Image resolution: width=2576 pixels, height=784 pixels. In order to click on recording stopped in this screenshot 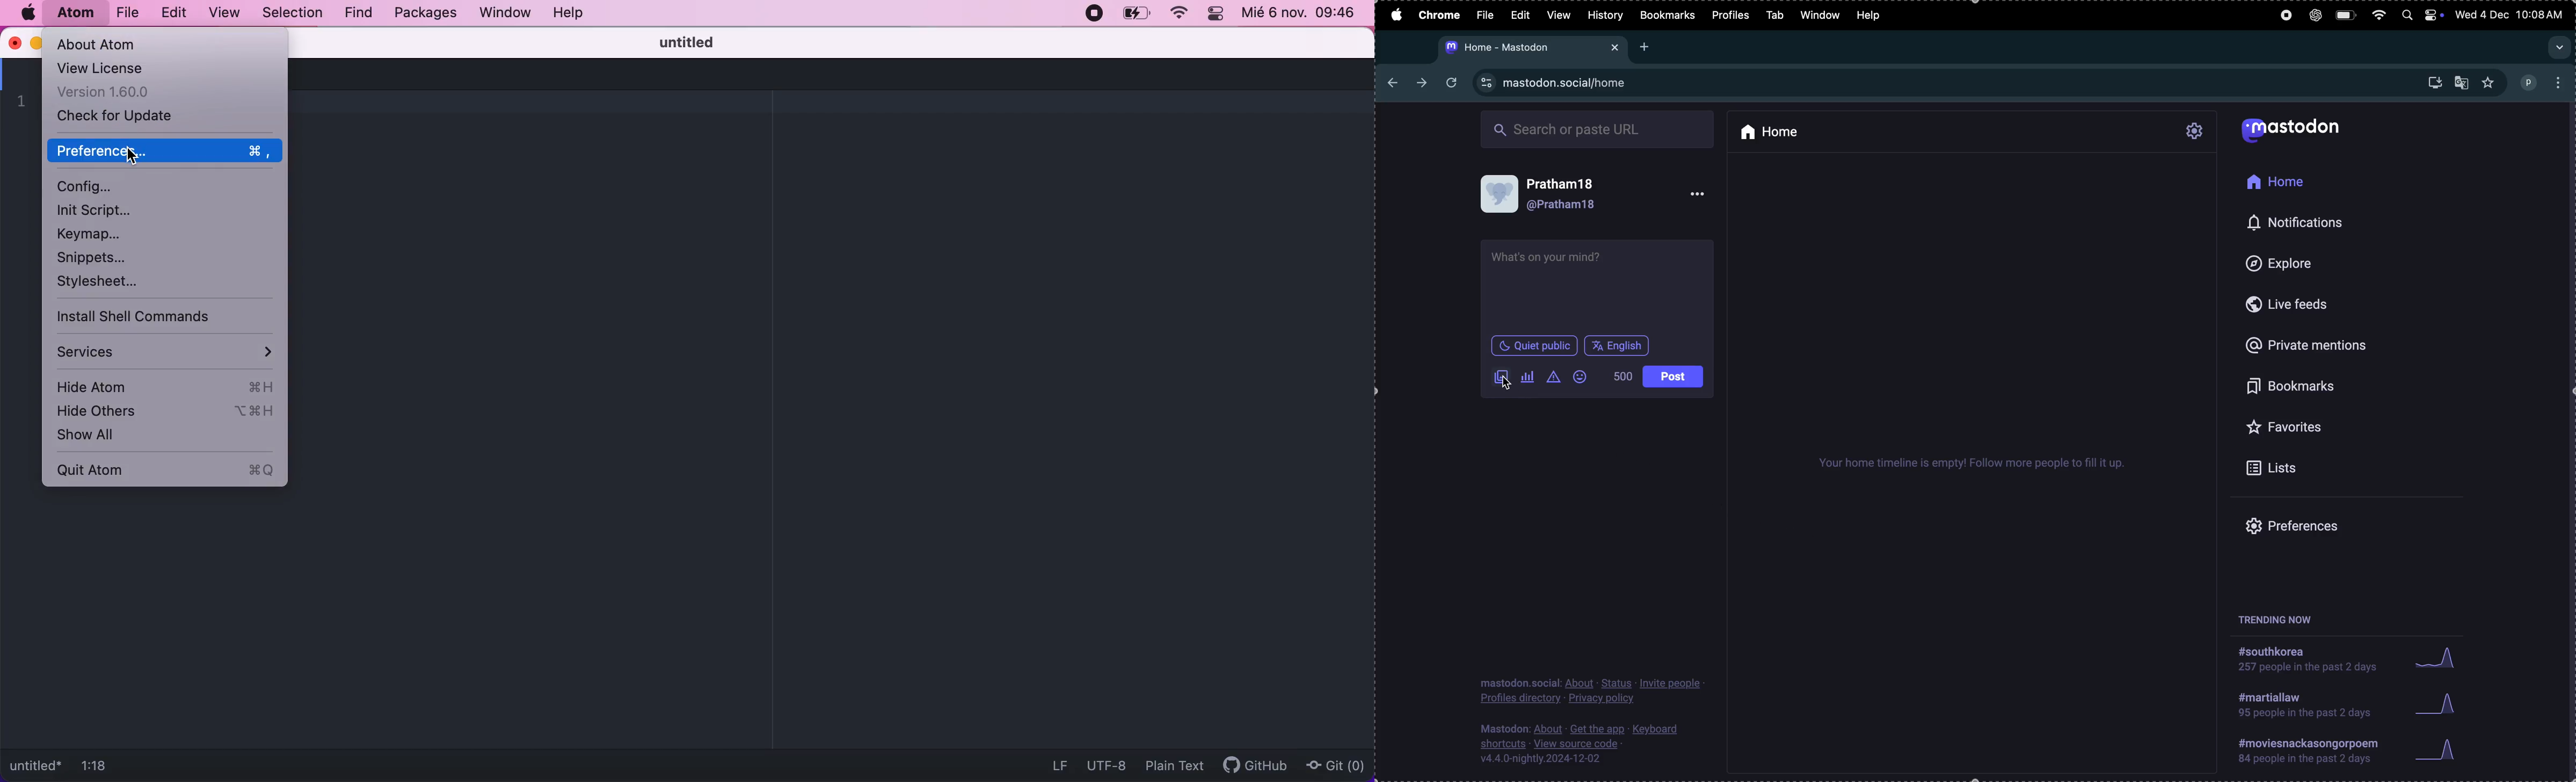, I will do `click(1091, 13)`.